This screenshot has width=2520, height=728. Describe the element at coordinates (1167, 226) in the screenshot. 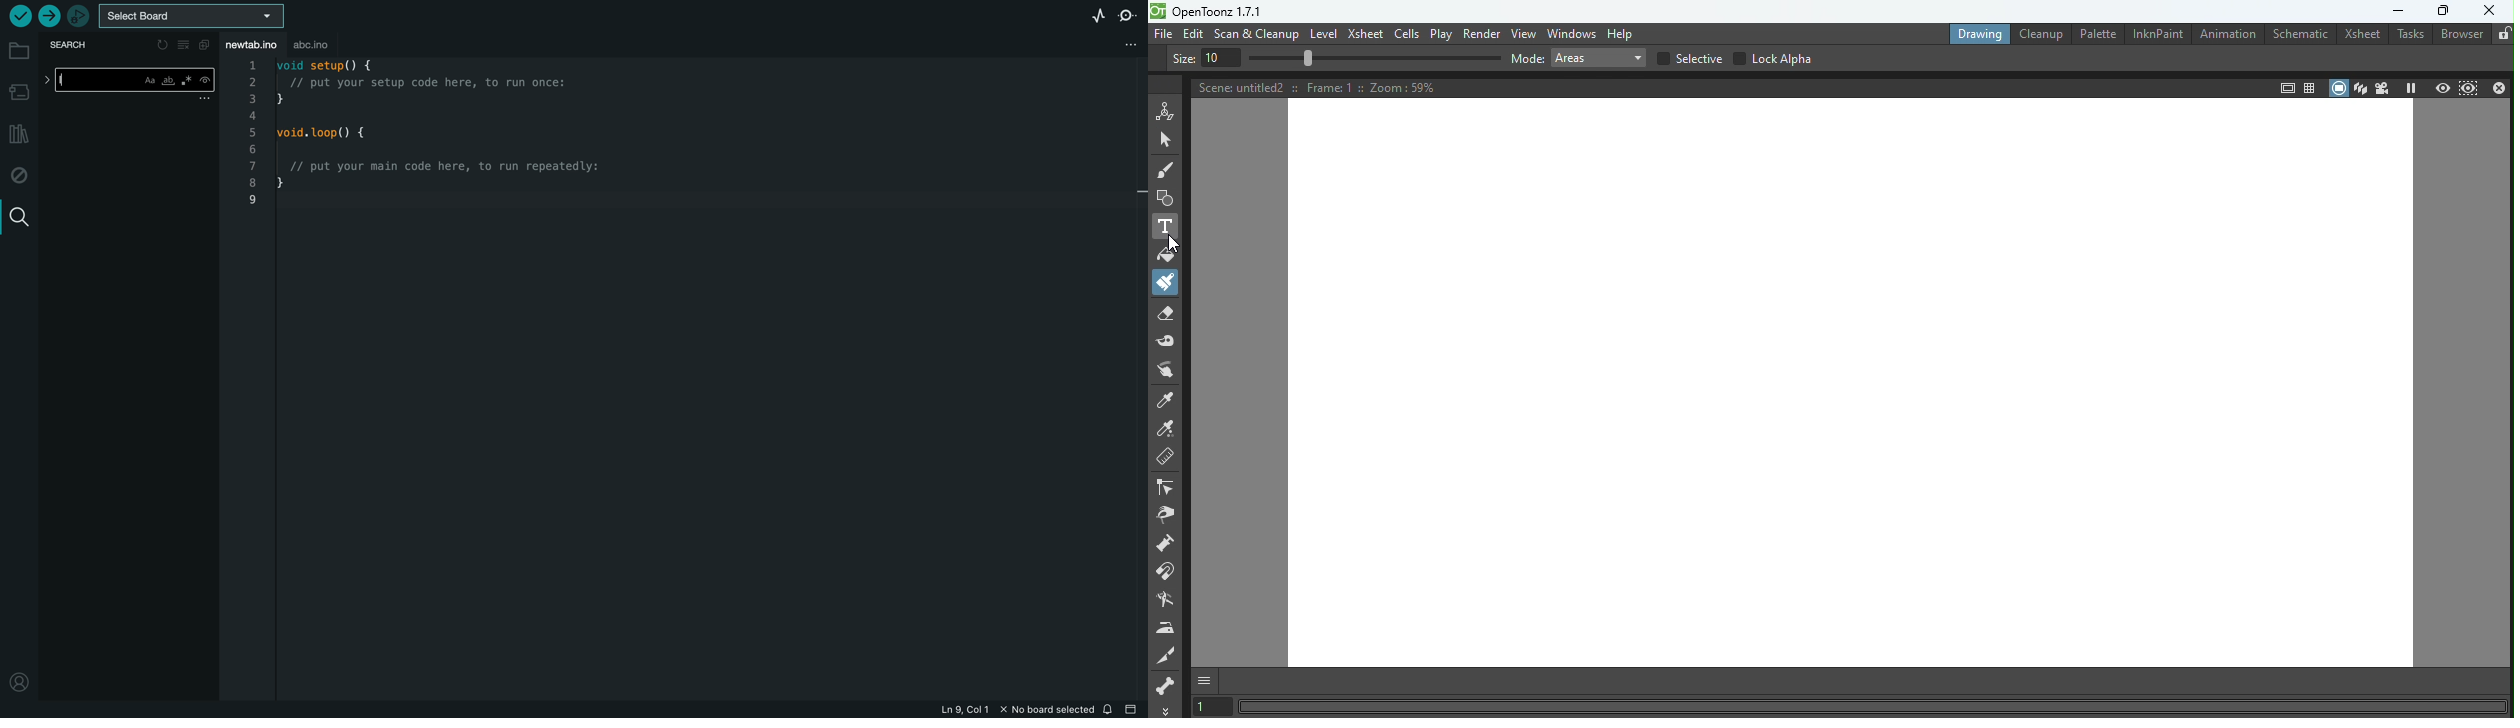

I see `Text tool` at that location.